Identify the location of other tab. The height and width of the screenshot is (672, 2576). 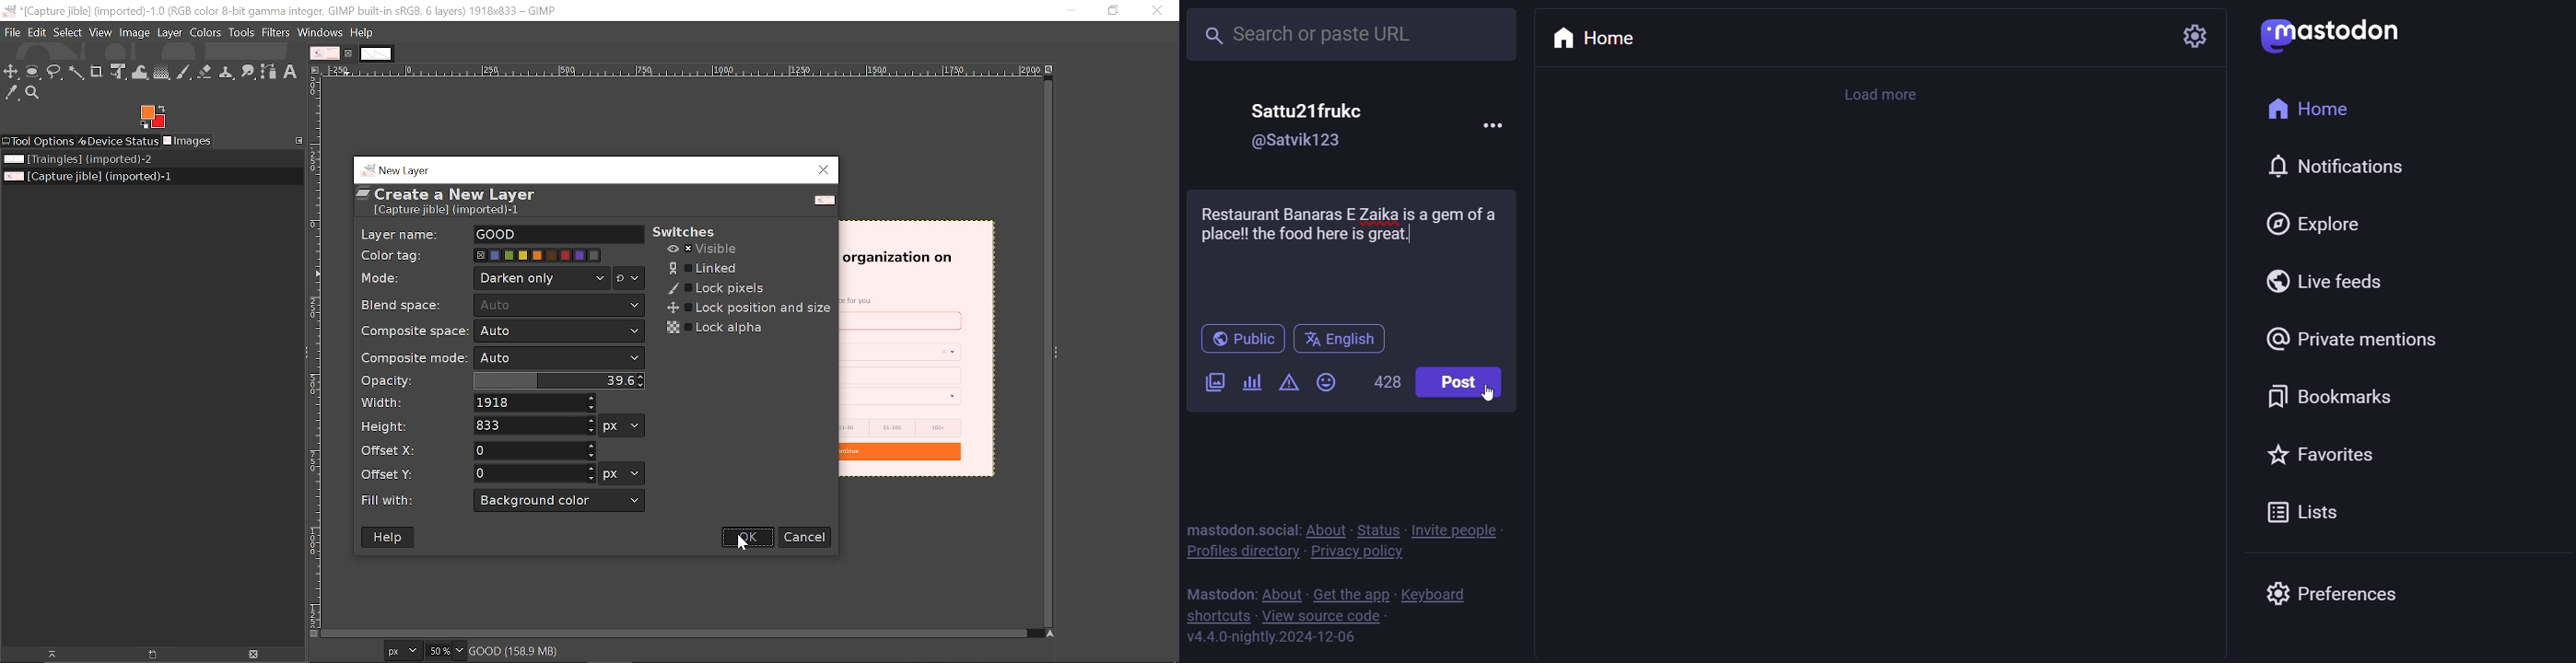
(377, 54).